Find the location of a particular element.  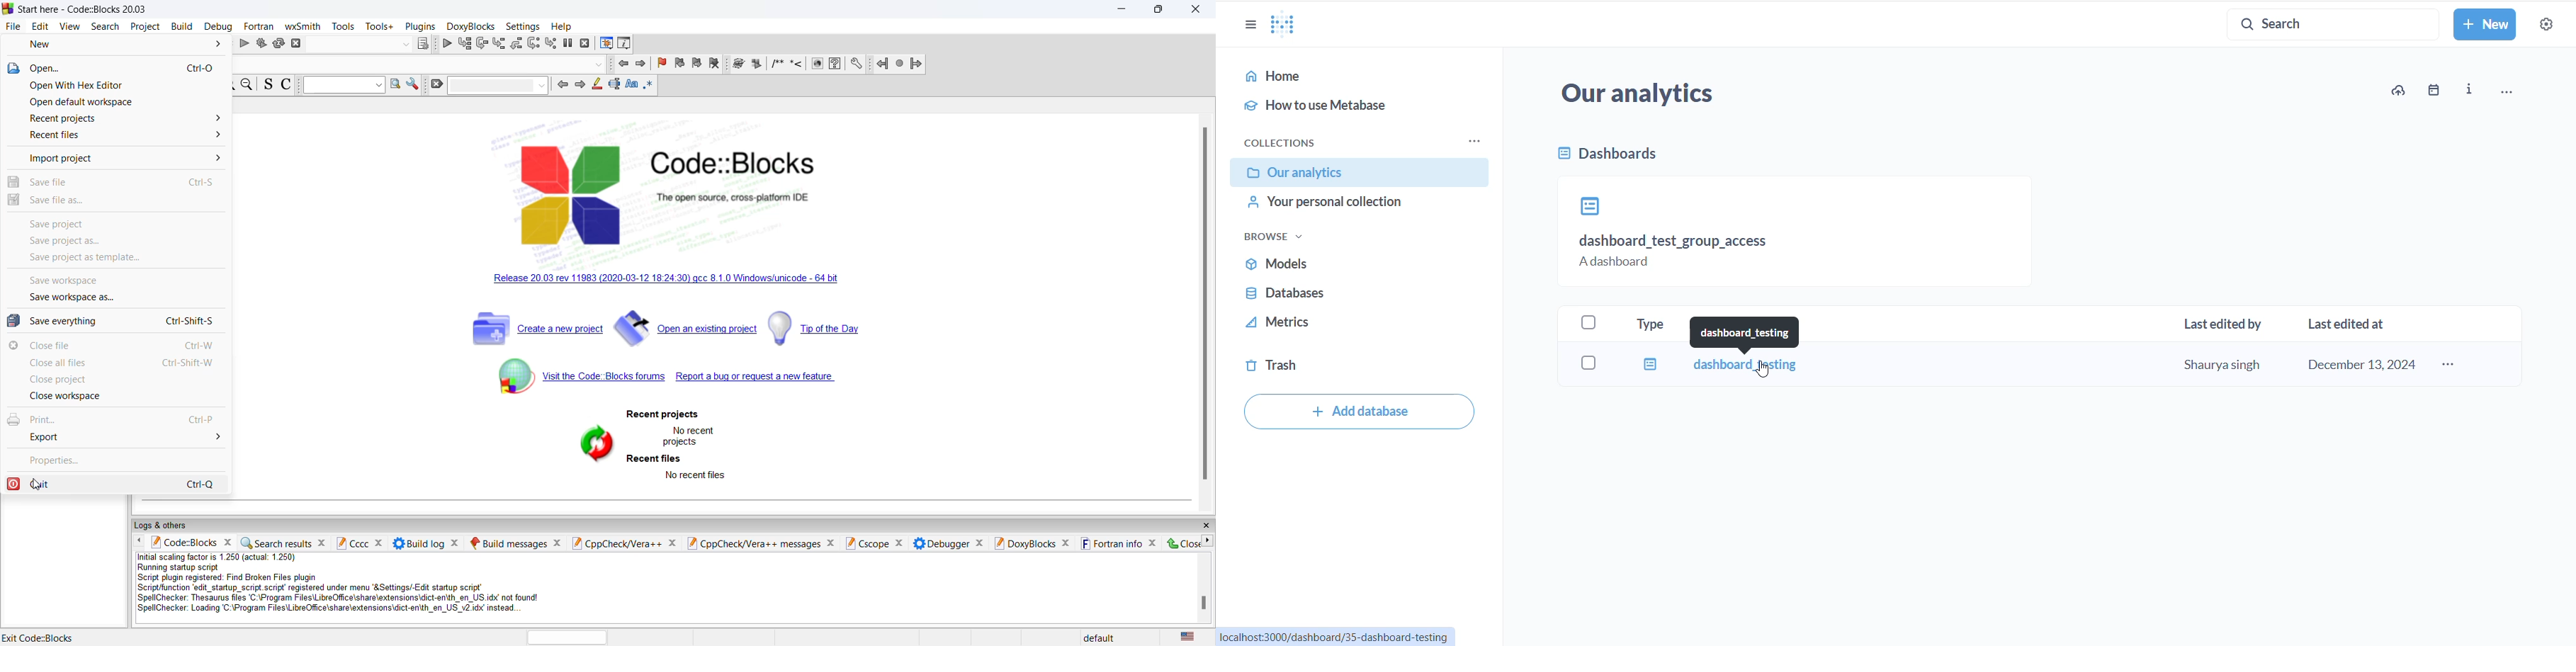

info is located at coordinates (2473, 91).